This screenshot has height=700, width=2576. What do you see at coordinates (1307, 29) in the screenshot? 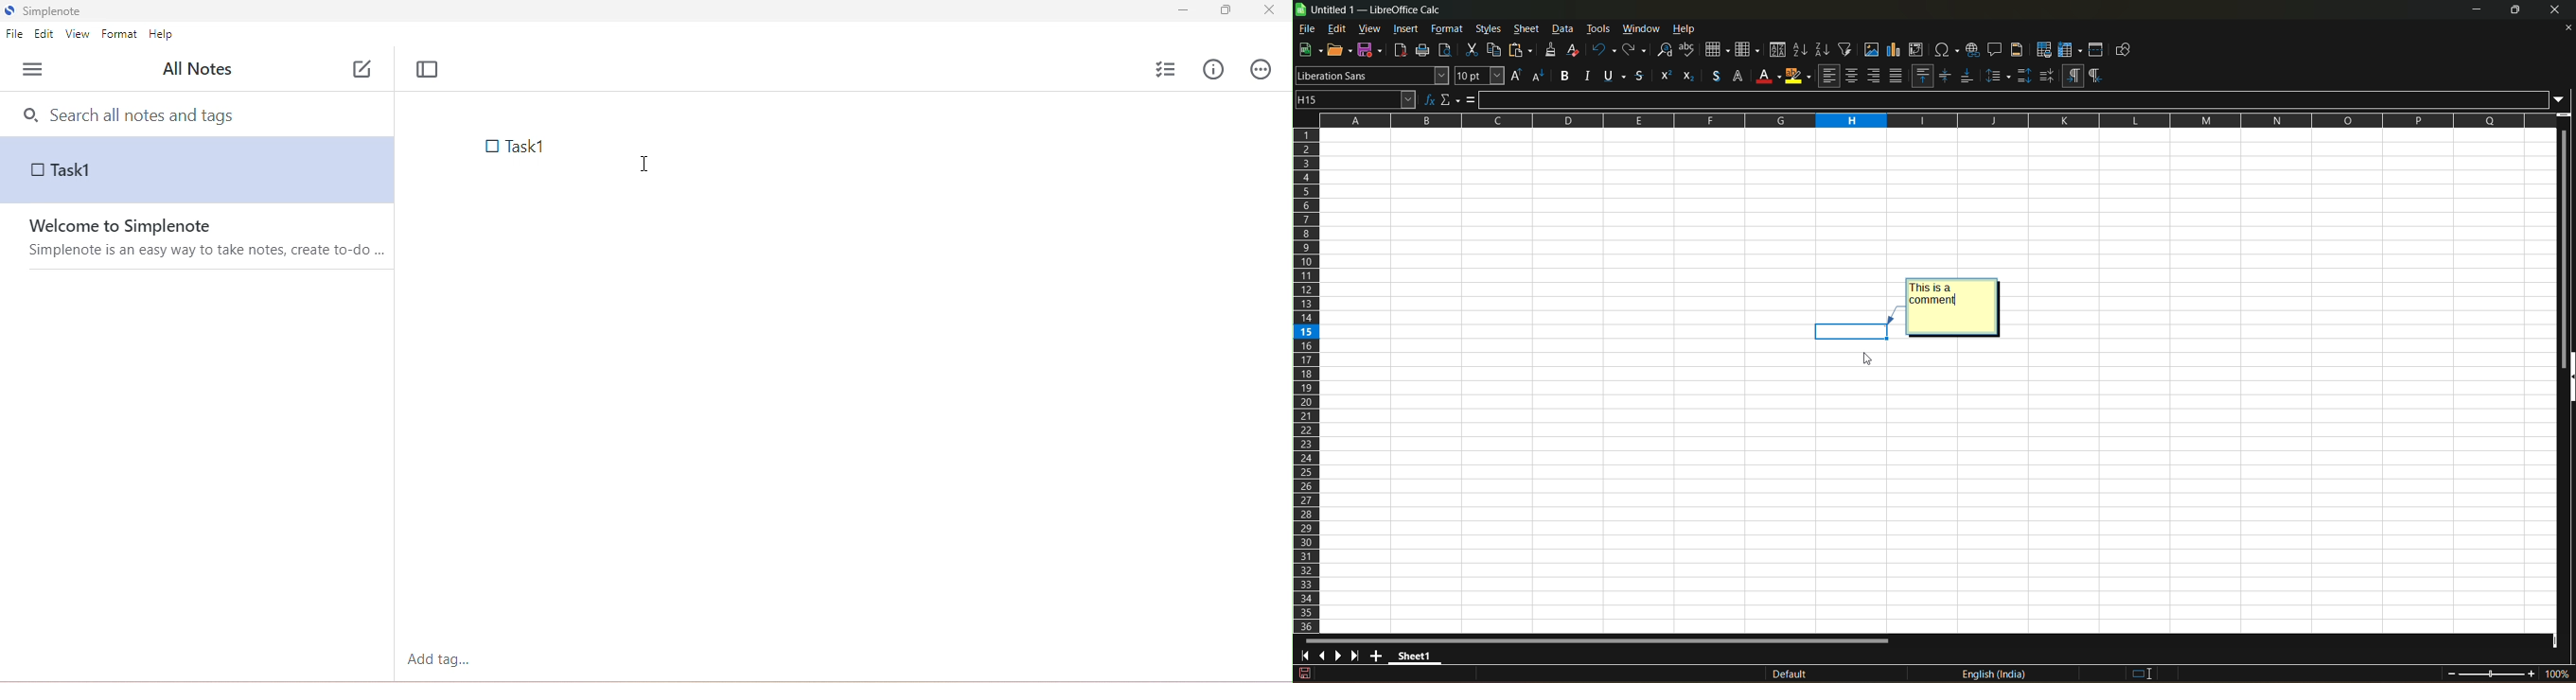
I see `file` at bounding box center [1307, 29].